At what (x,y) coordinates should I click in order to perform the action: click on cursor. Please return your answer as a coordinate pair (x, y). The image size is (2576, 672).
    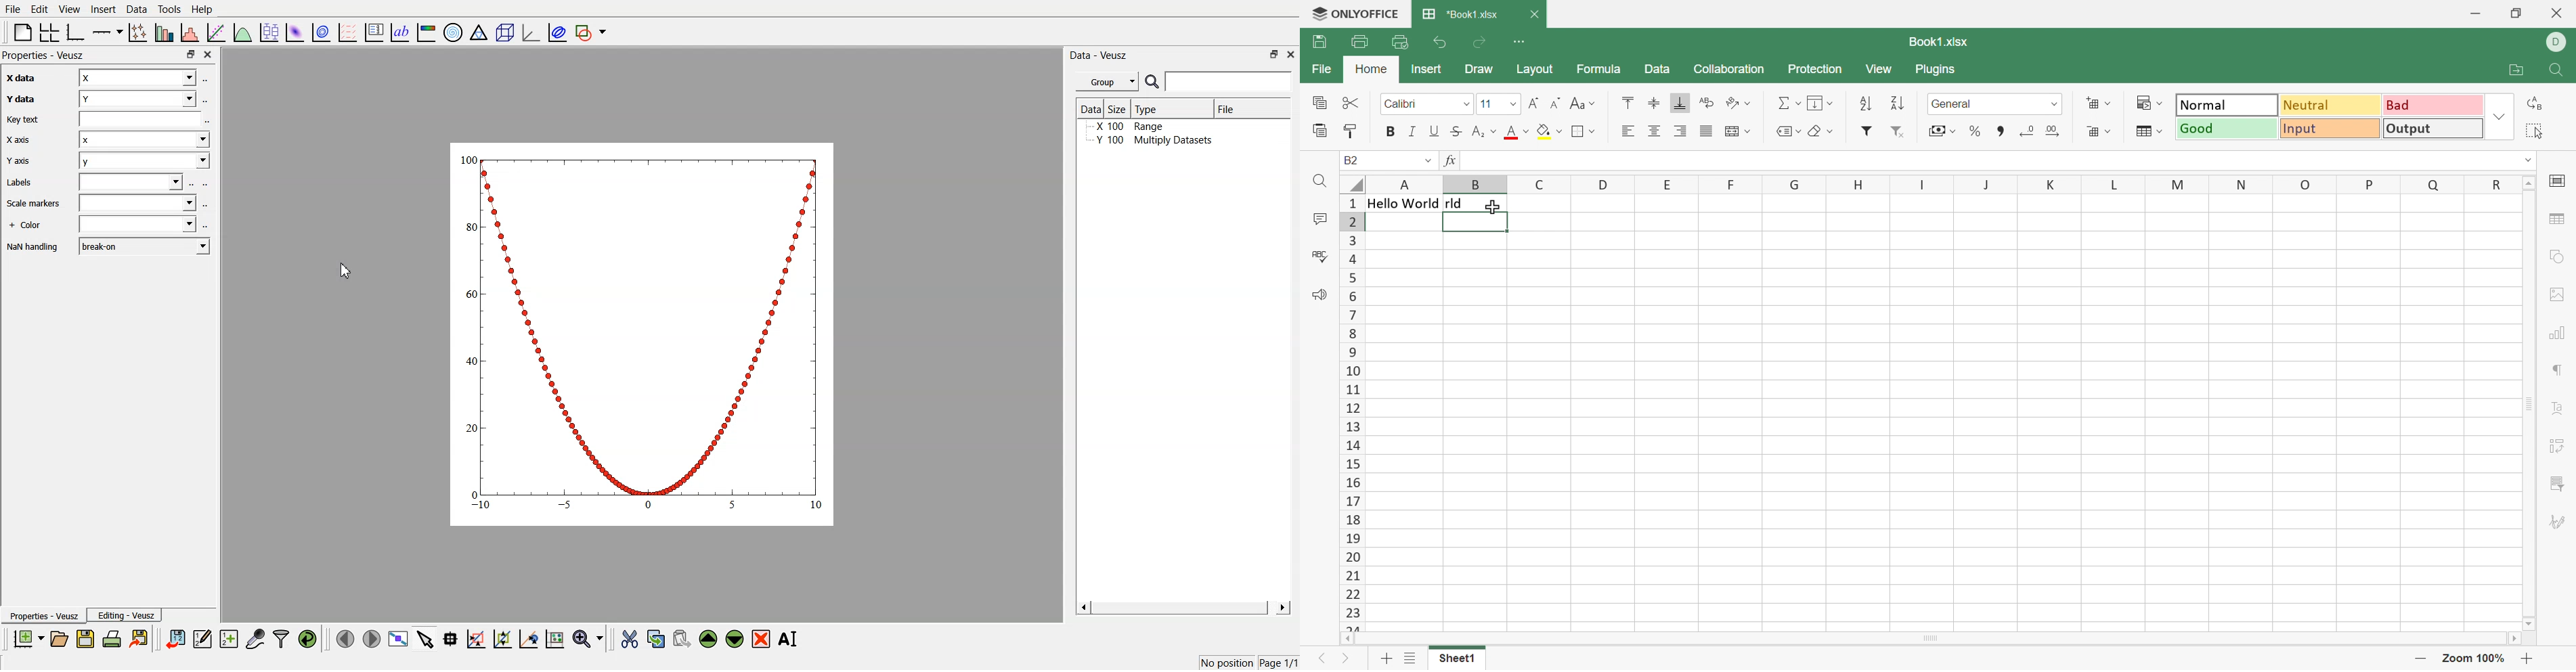
    Looking at the image, I should click on (340, 269).